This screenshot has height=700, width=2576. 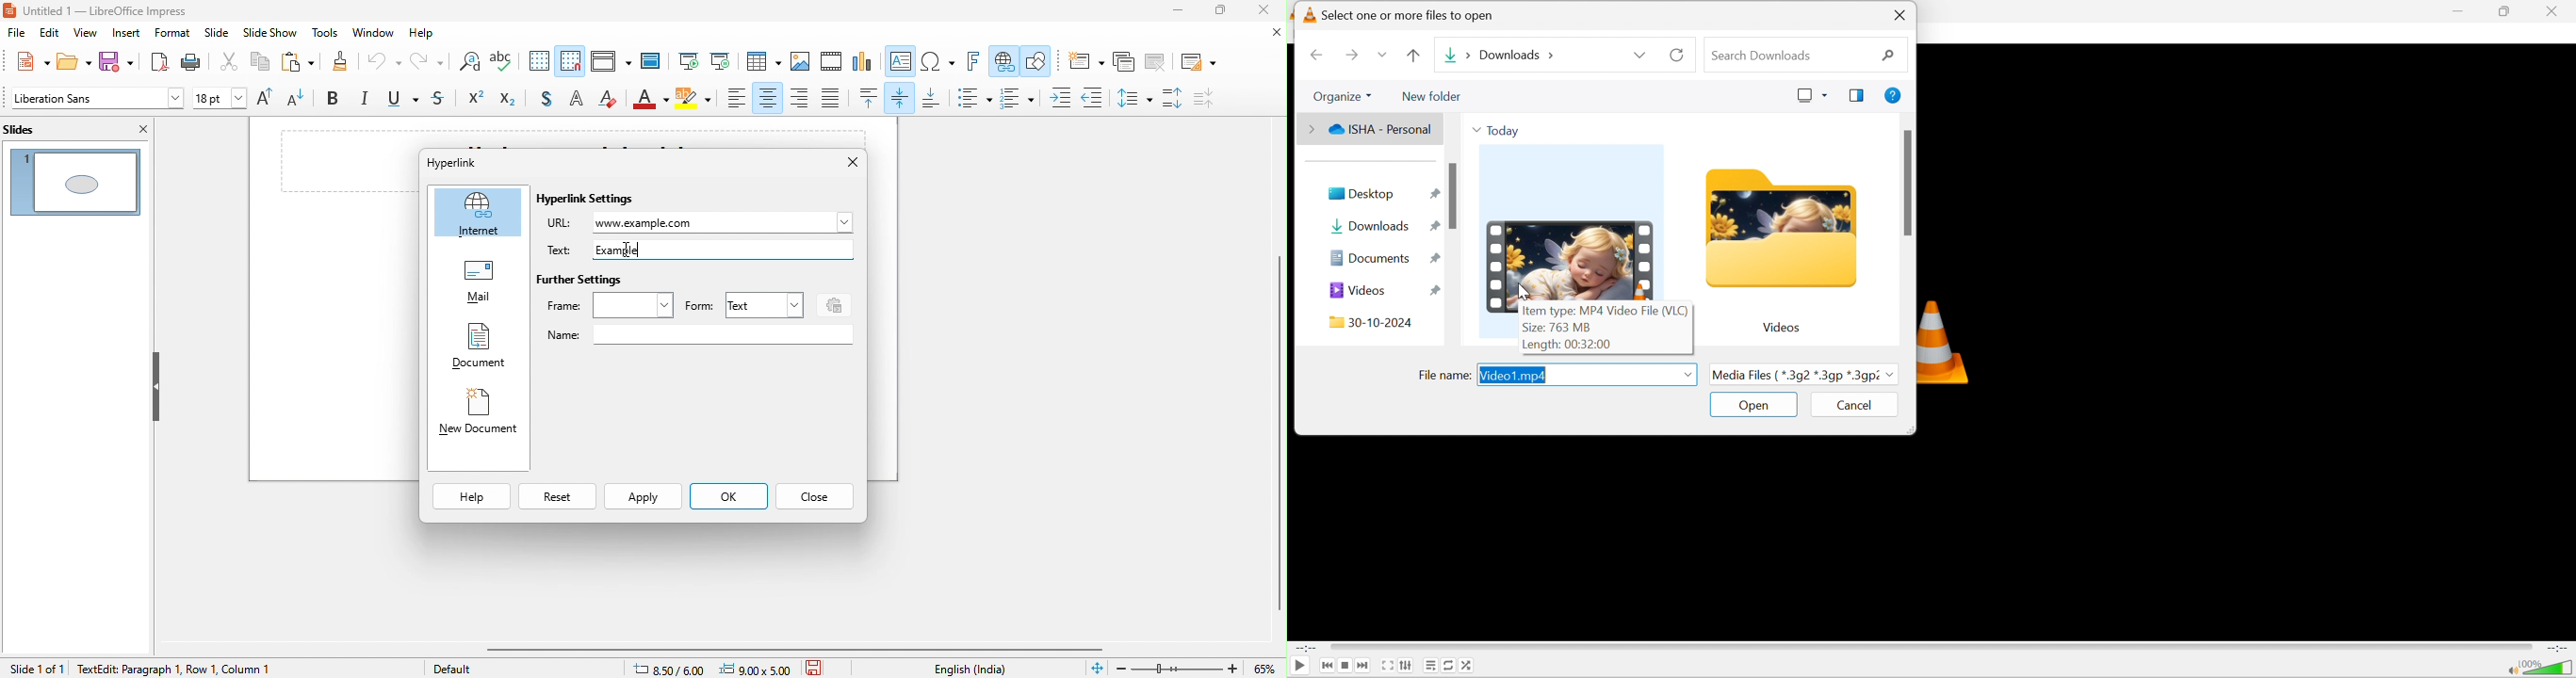 What do you see at coordinates (1381, 54) in the screenshot?
I see `Drop down` at bounding box center [1381, 54].